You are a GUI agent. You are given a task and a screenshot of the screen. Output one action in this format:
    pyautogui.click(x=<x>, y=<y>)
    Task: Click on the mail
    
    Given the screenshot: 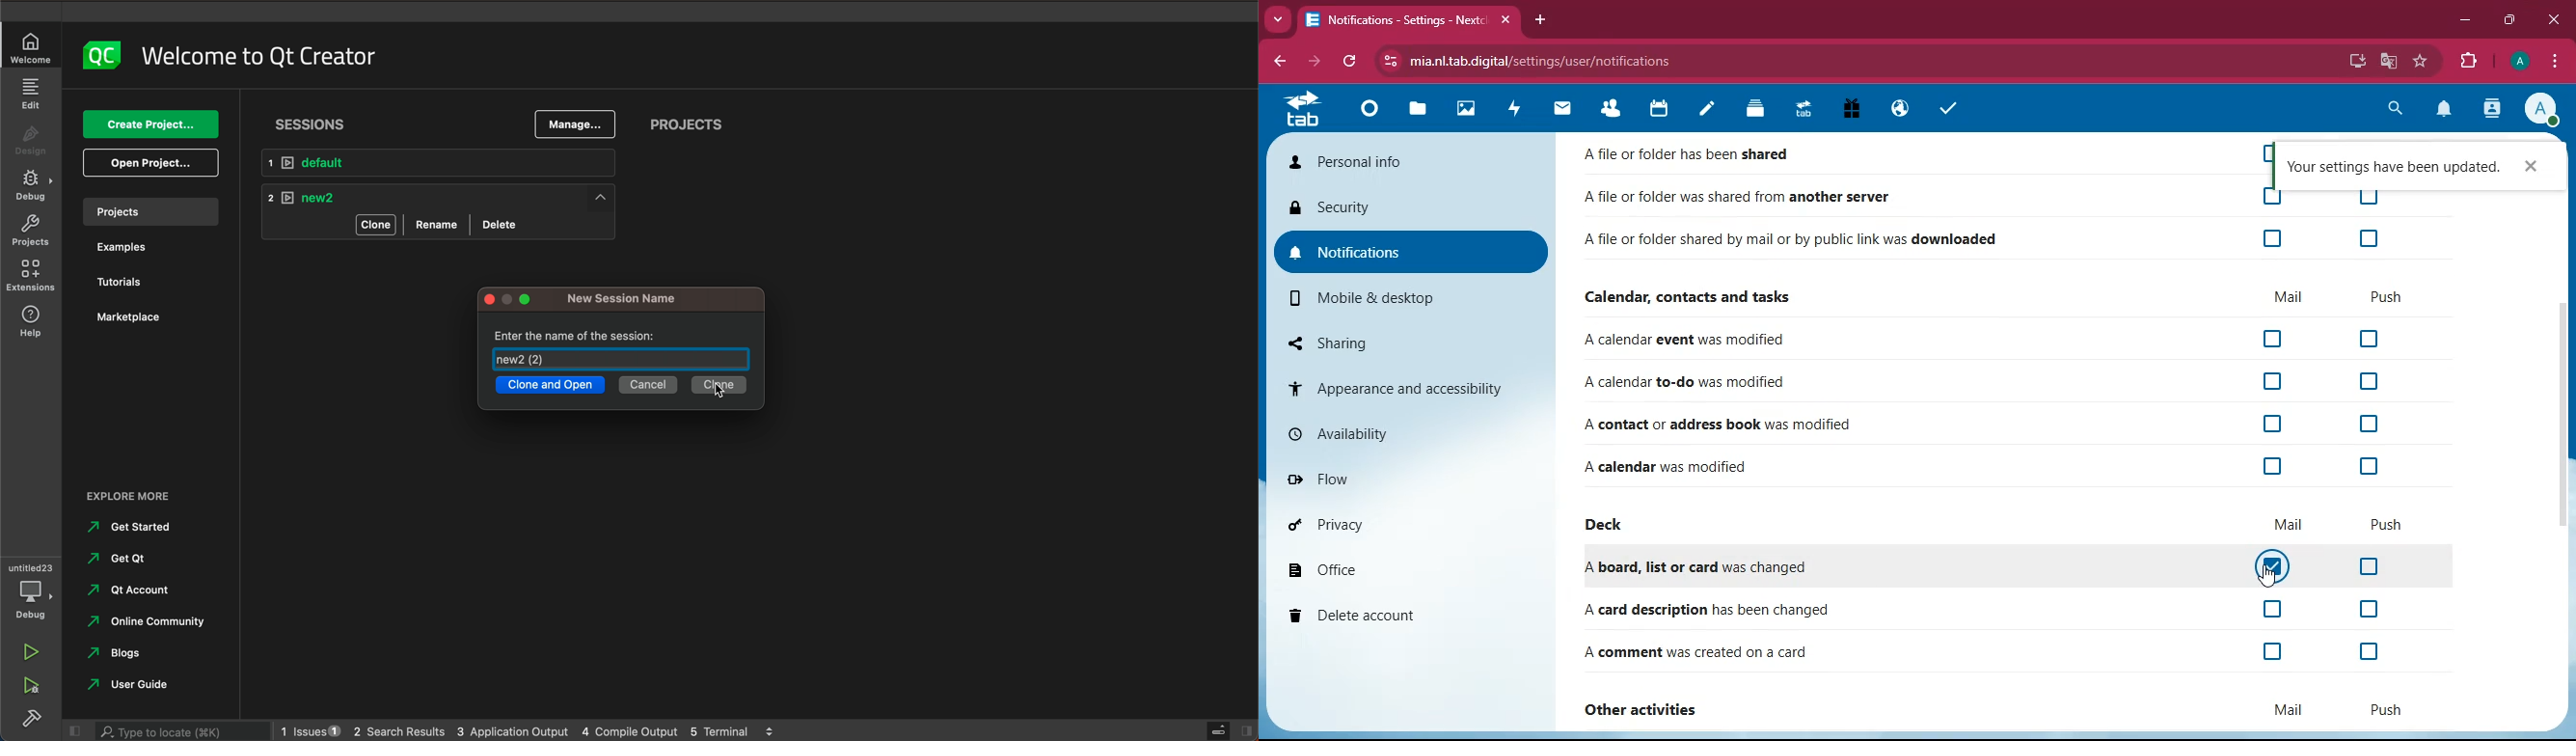 What is the action you would take?
    pyautogui.click(x=2286, y=710)
    